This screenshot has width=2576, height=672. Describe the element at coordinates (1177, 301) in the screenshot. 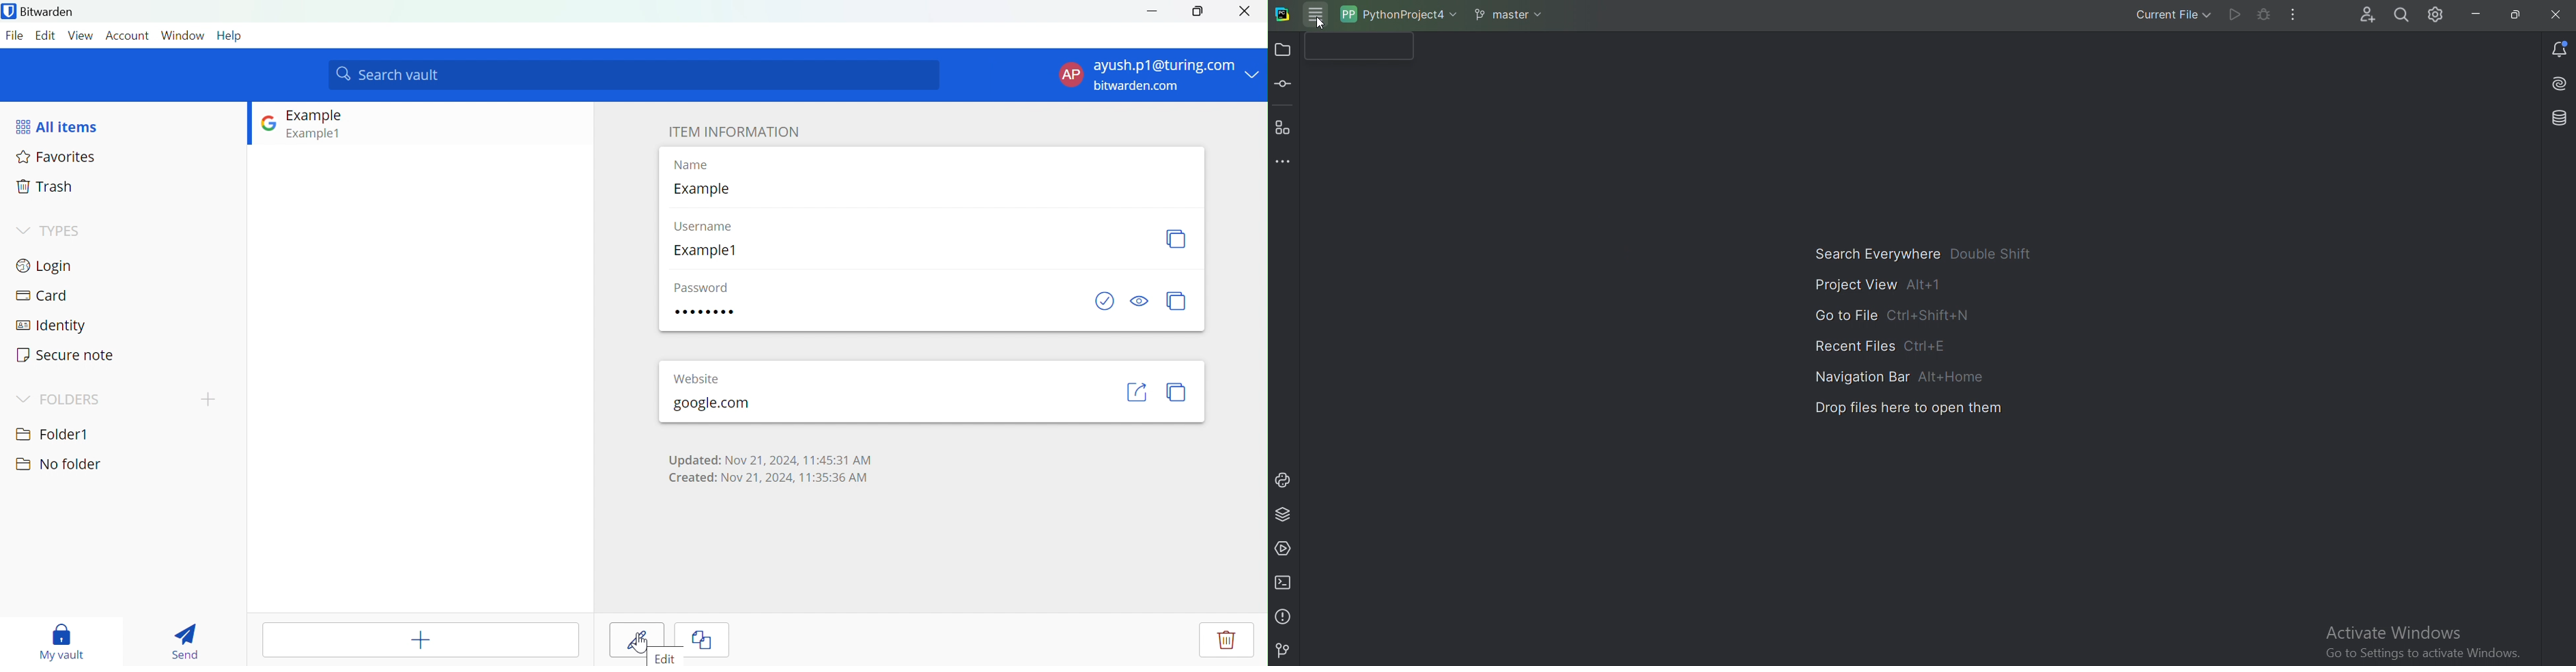

I see `Generate password` at that location.